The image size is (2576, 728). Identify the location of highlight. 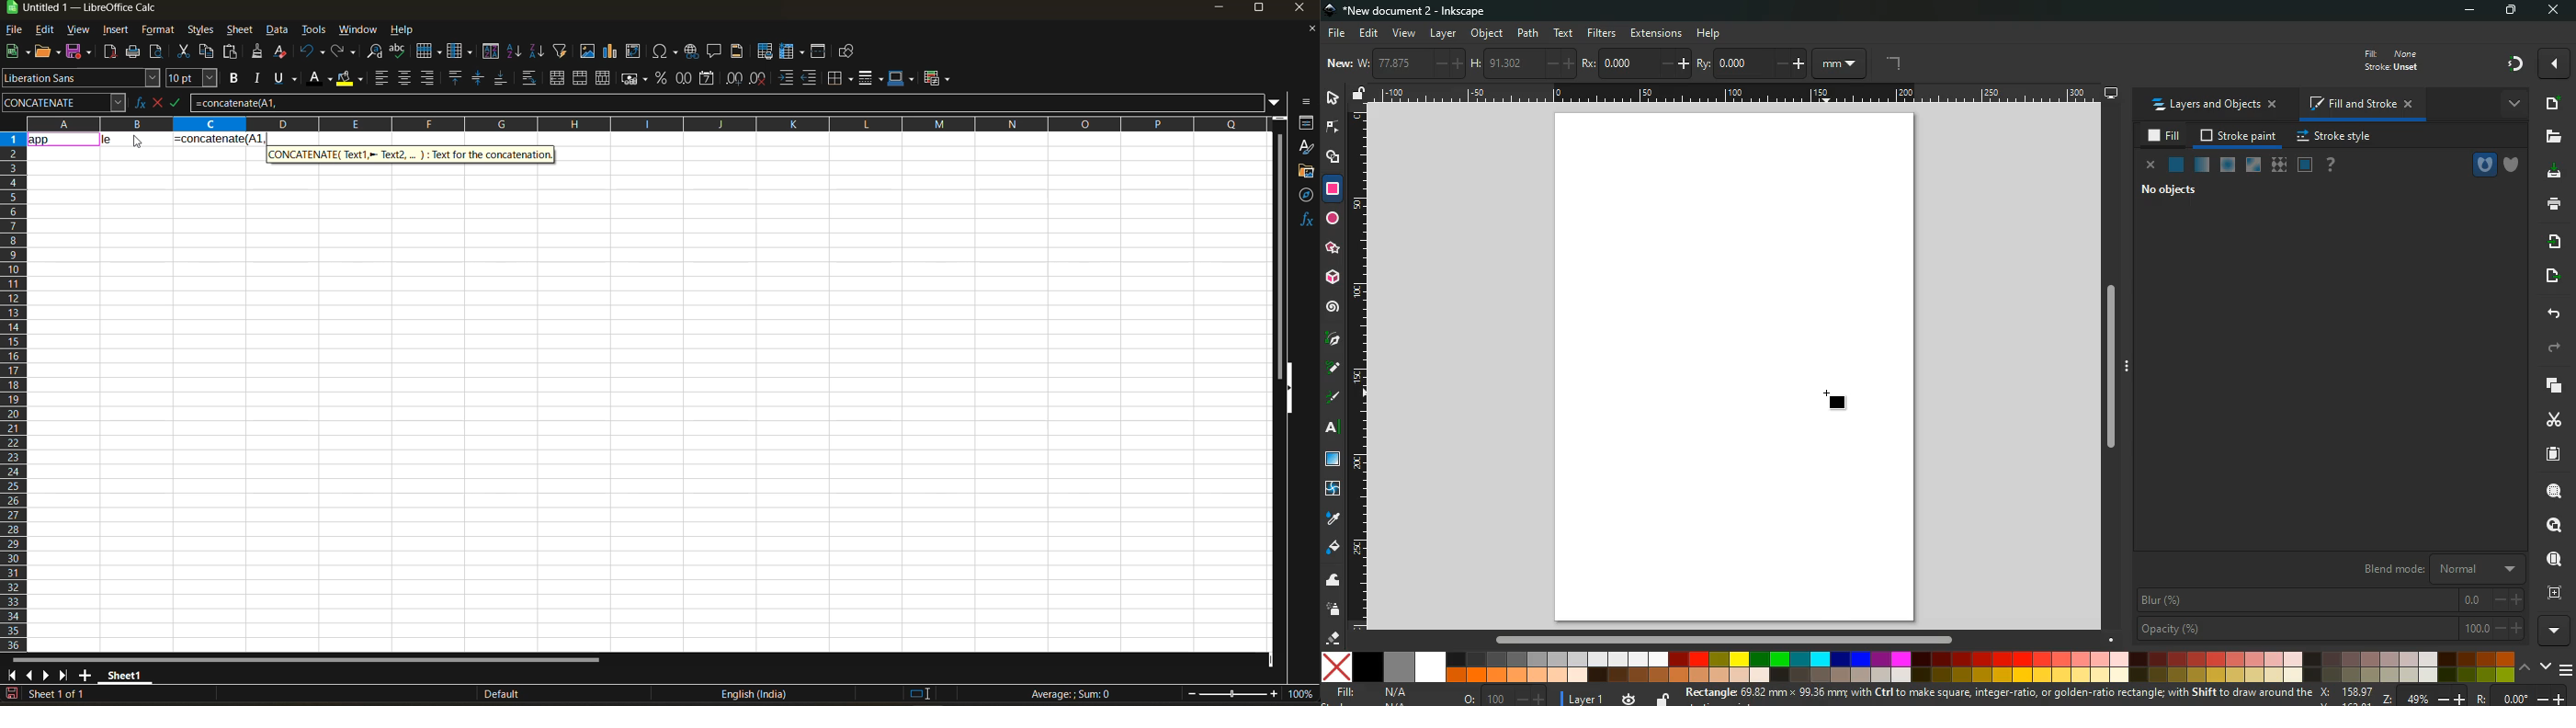
(1333, 370).